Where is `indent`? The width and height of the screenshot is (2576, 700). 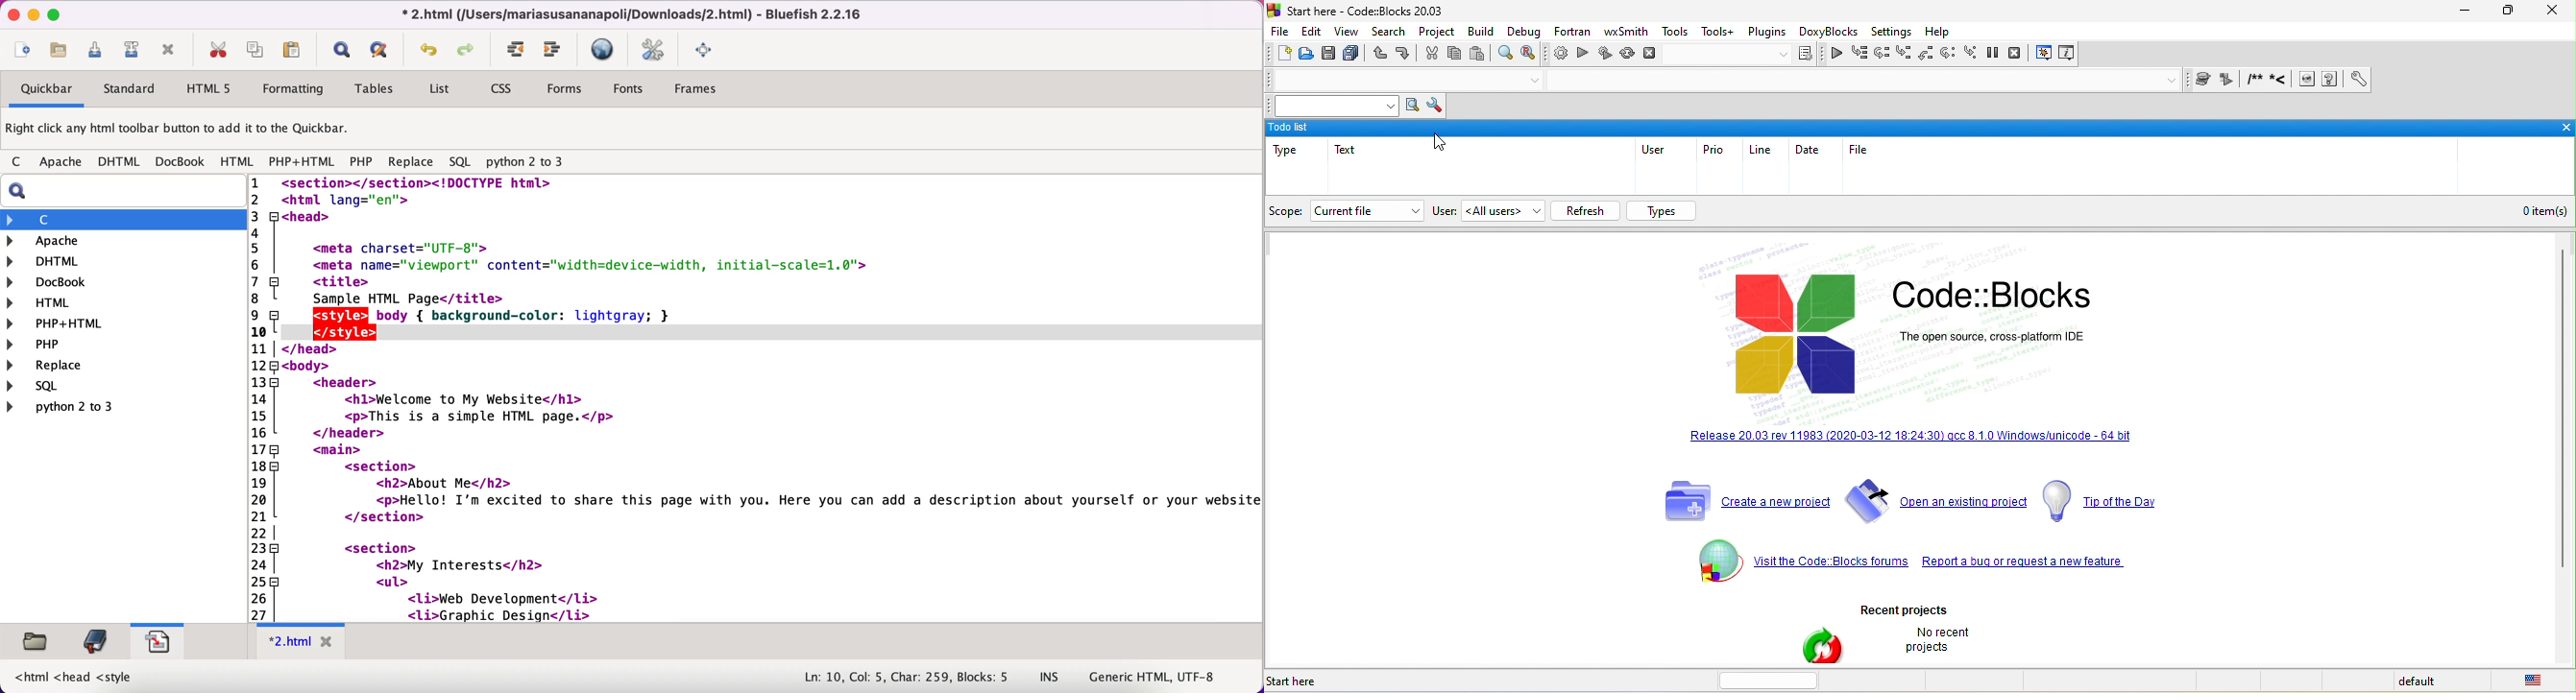
indent is located at coordinates (517, 50).